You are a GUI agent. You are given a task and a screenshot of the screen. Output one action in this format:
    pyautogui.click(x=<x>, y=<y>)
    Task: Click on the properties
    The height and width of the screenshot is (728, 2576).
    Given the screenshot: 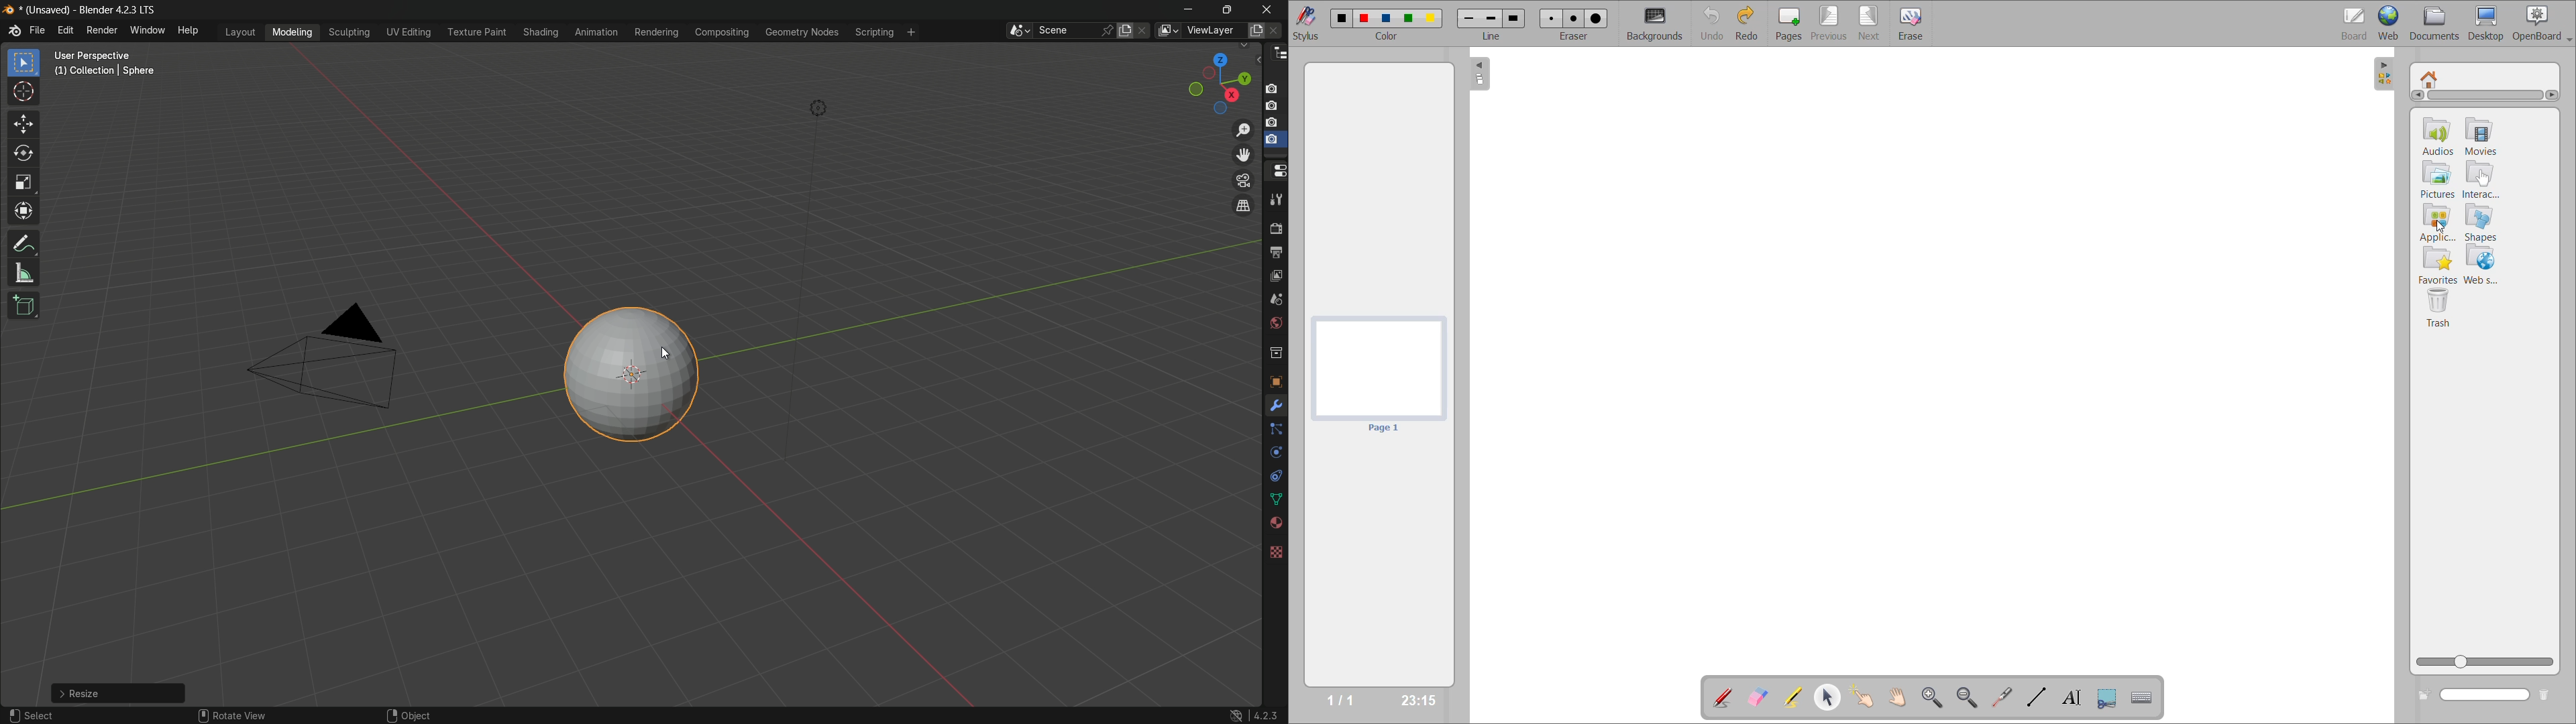 What is the action you would take?
    pyautogui.click(x=1275, y=172)
    